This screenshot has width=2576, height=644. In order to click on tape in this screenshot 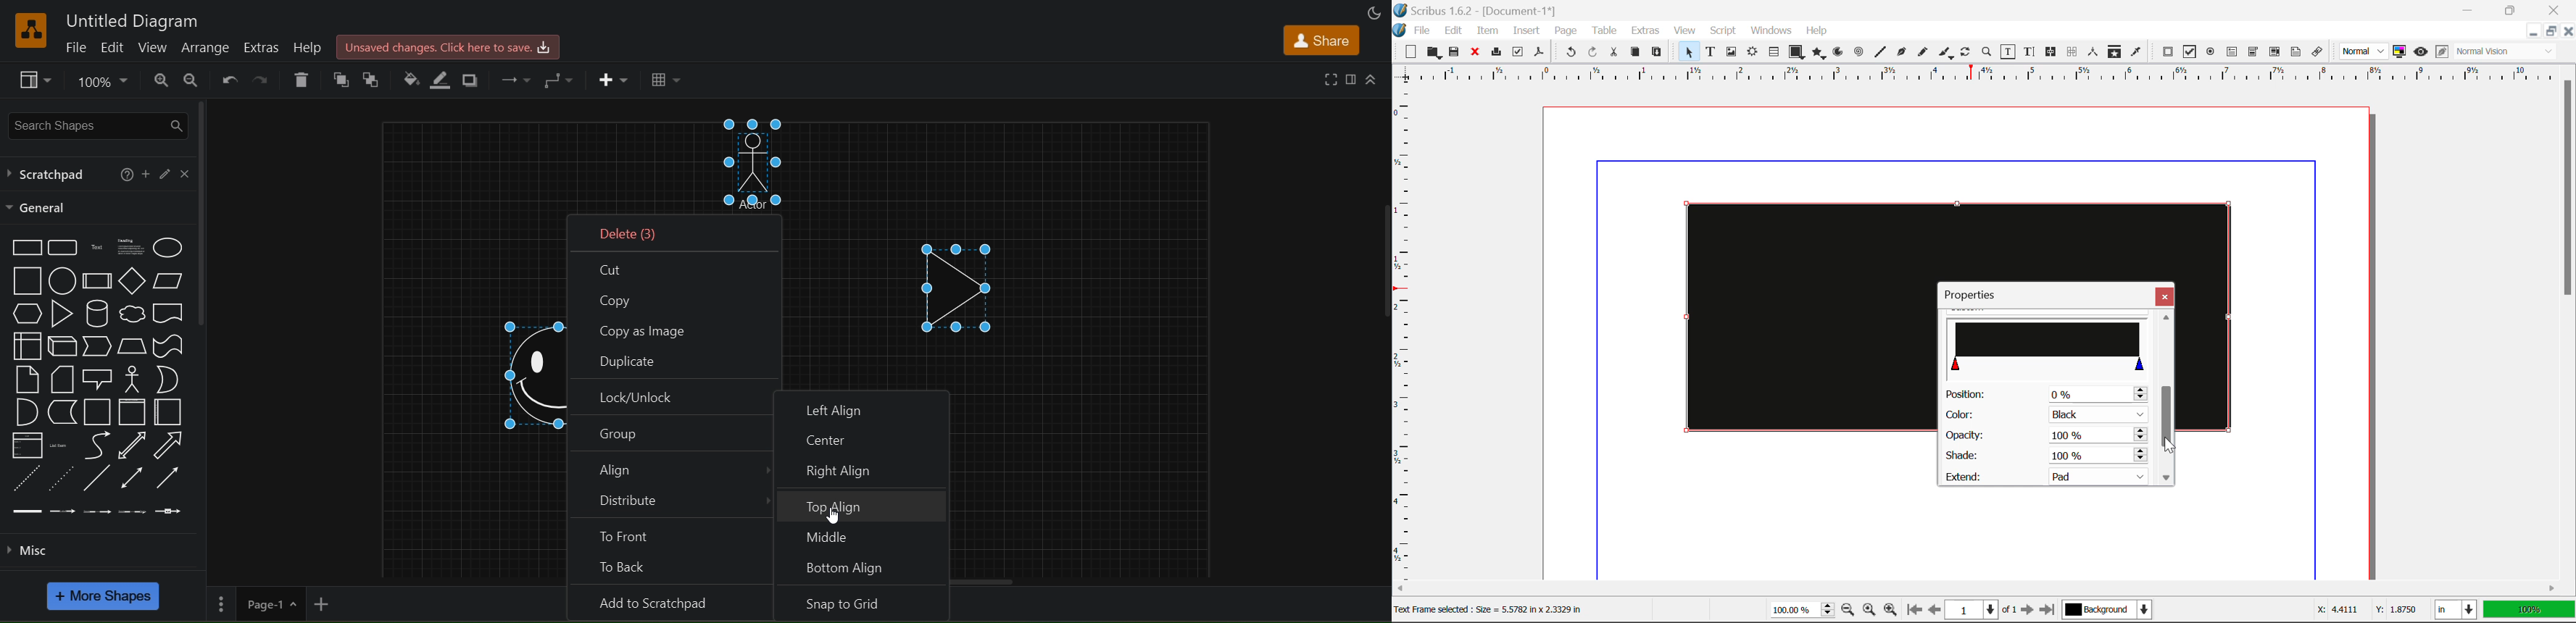, I will do `click(167, 346)`.